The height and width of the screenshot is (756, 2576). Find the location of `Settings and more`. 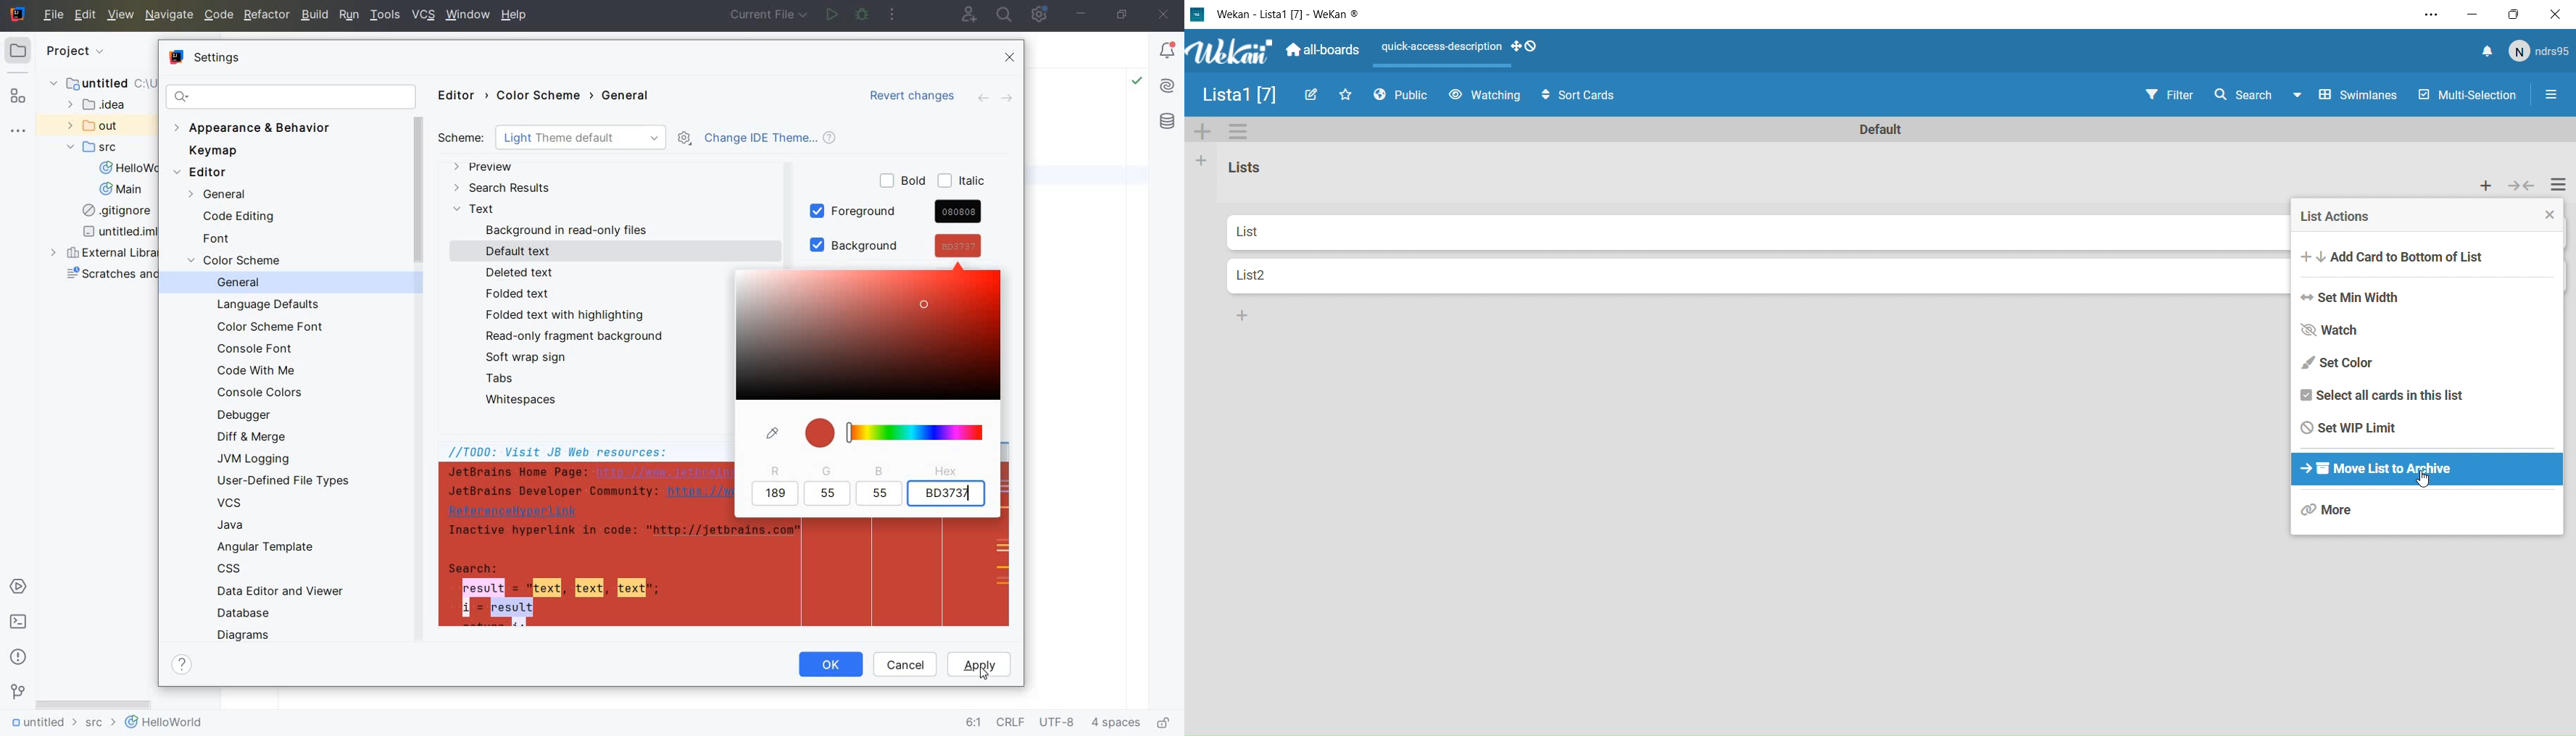

Settings and more is located at coordinates (2420, 16).